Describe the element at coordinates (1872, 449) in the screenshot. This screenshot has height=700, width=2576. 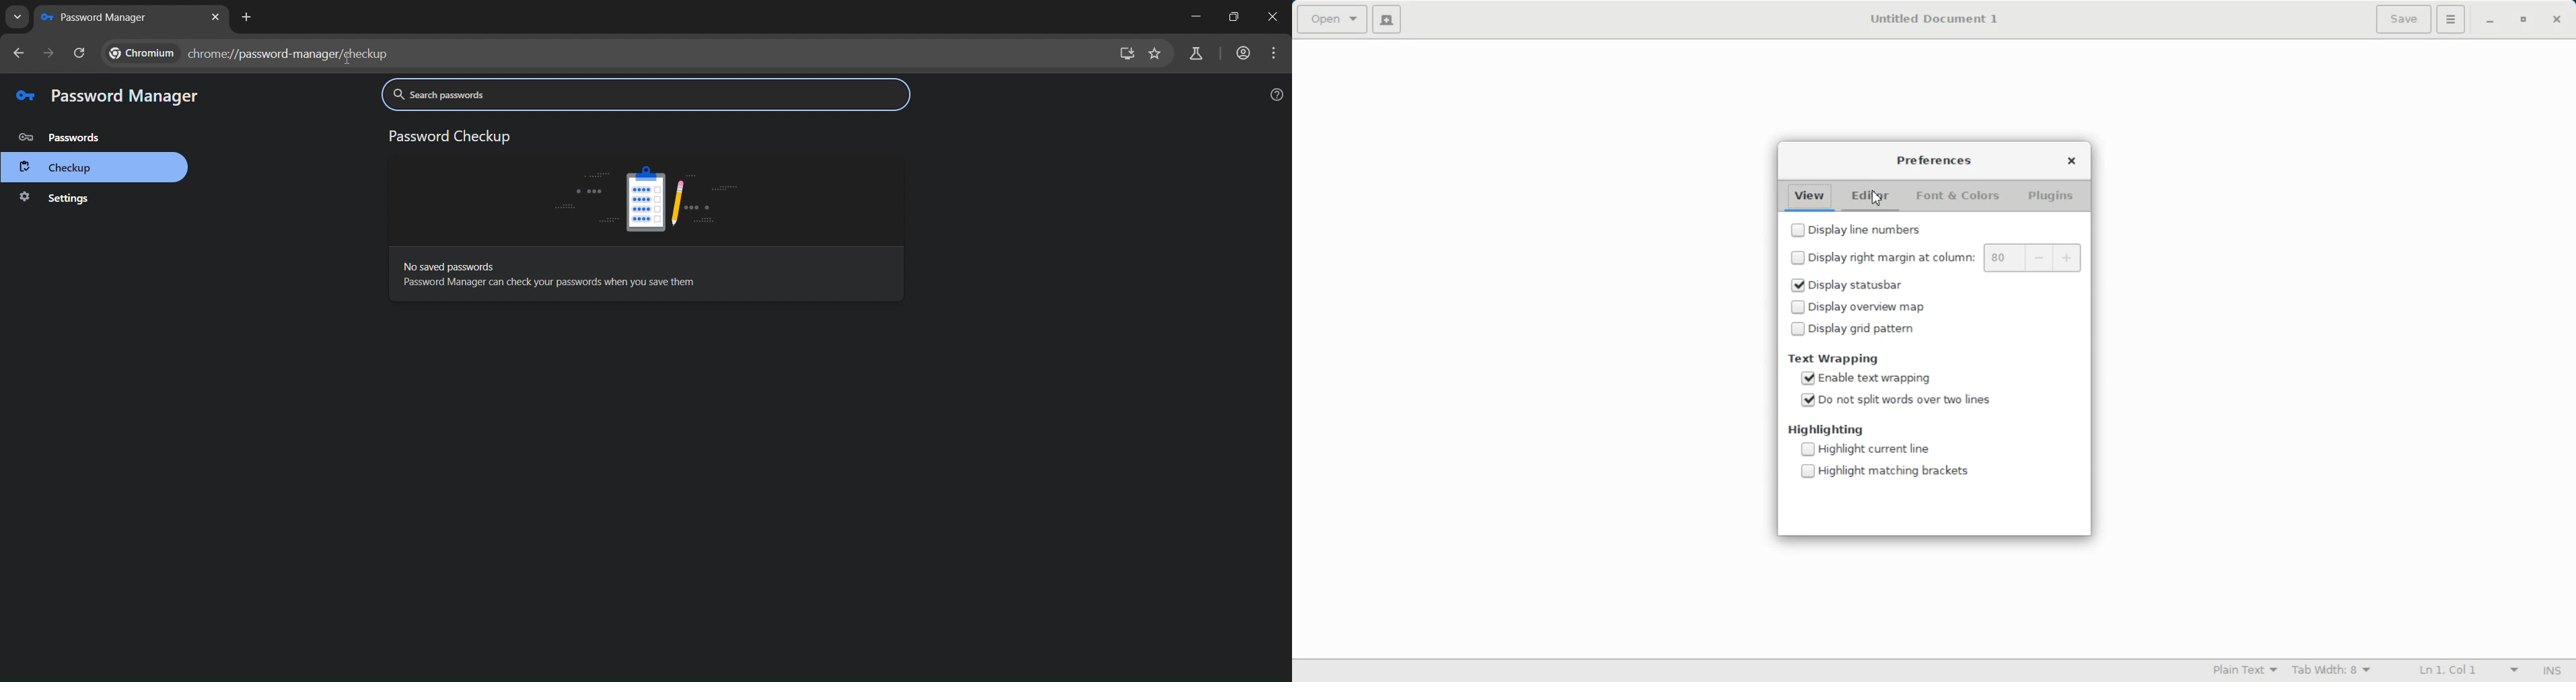
I see `(un)check Disable Highlight current line` at that location.